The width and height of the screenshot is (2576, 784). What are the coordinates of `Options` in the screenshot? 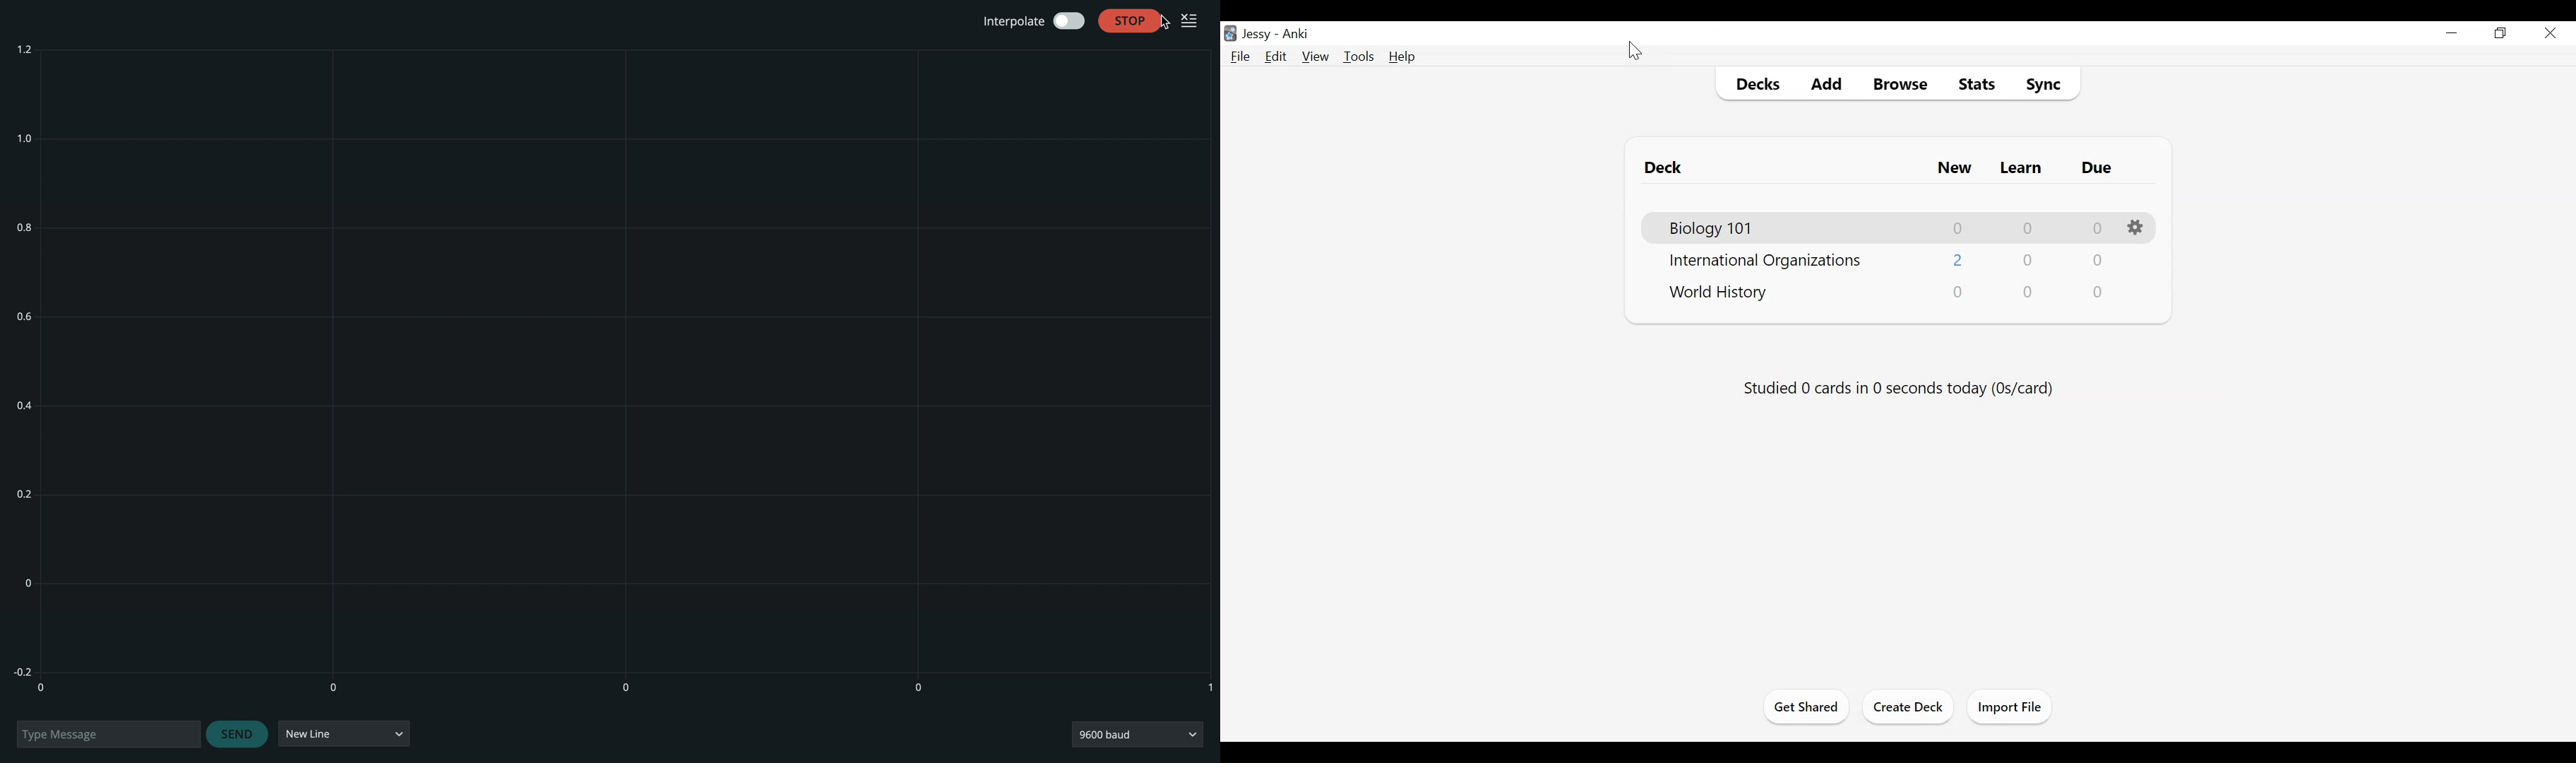 It's located at (2137, 228).